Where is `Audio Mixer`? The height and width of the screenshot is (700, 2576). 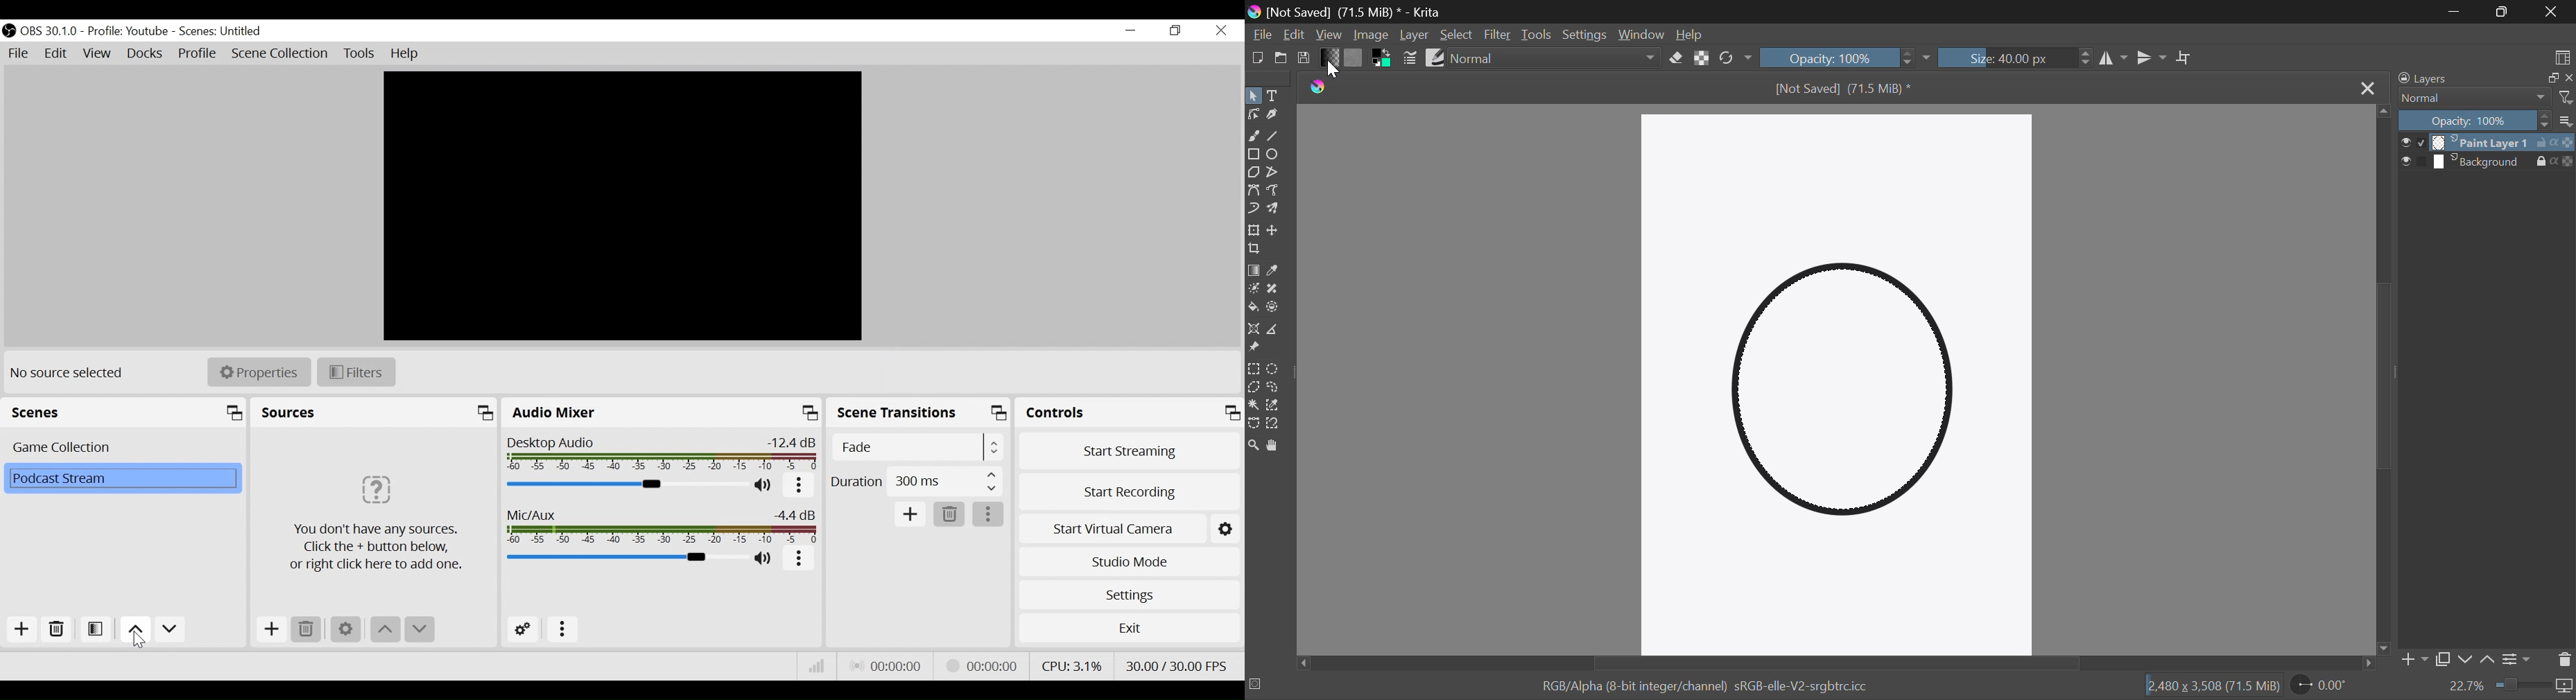 Audio Mixer is located at coordinates (662, 413).